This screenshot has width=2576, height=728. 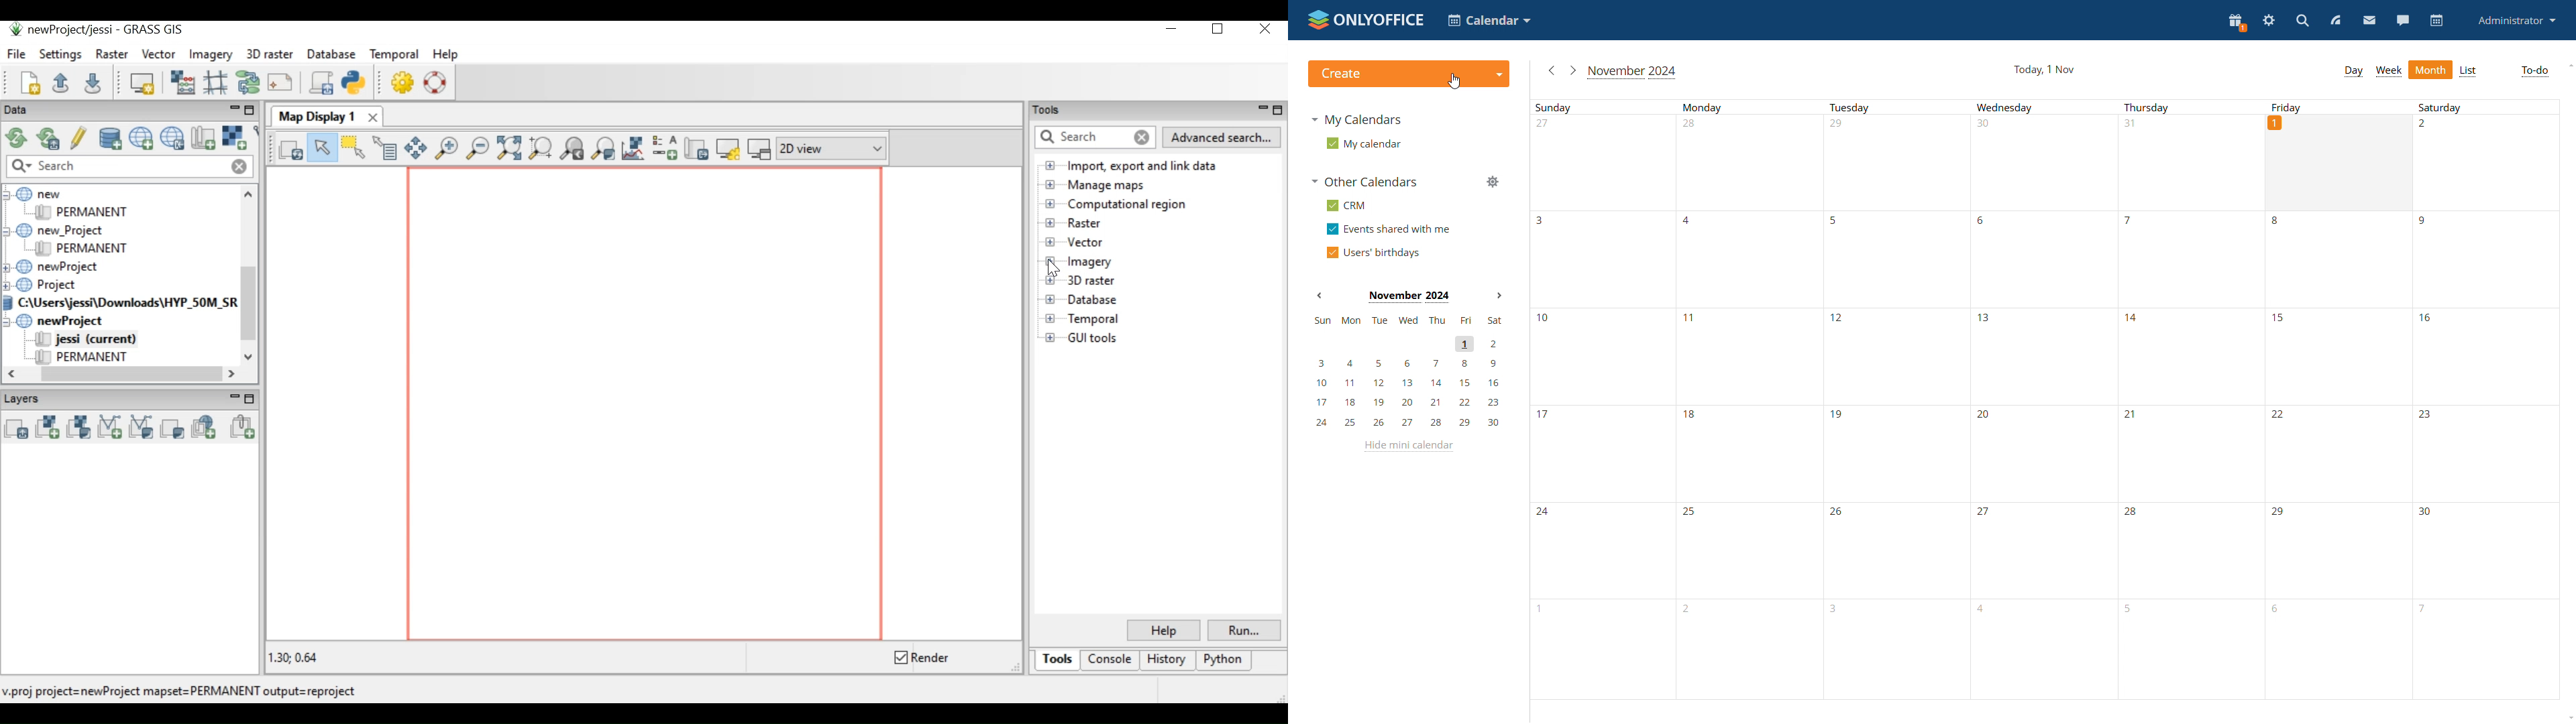 What do you see at coordinates (1633, 72) in the screenshot?
I see `current month ` at bounding box center [1633, 72].